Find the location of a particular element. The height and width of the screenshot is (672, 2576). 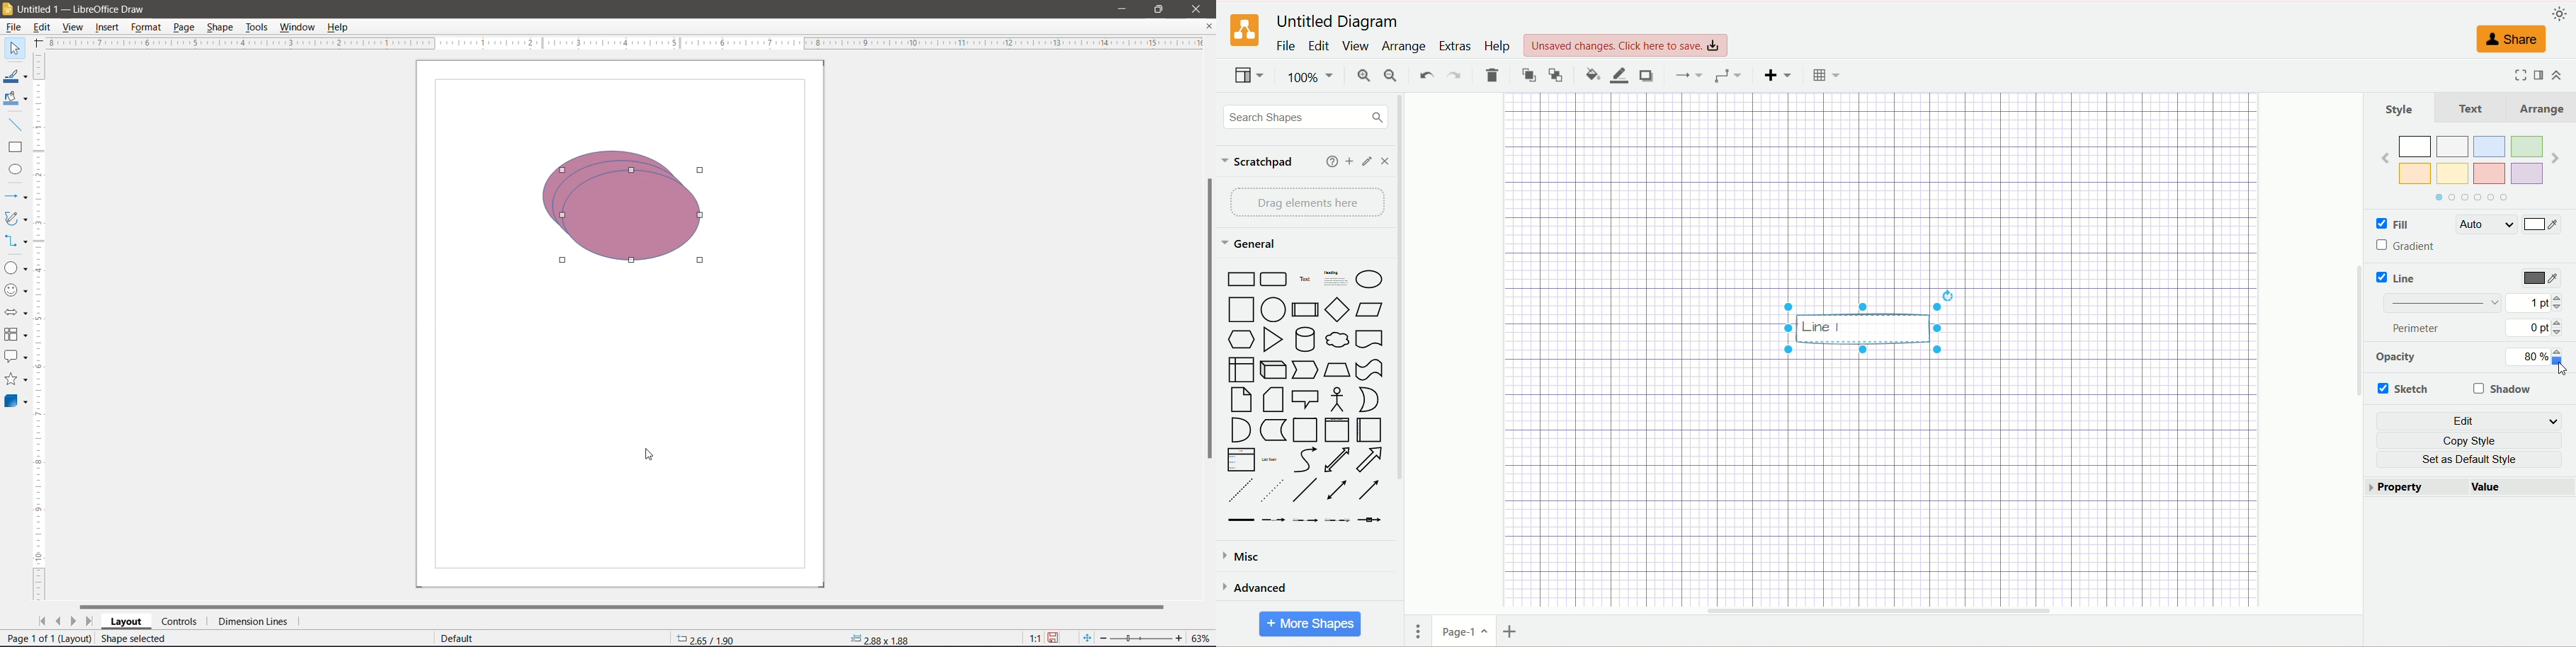

100% is located at coordinates (1308, 77).